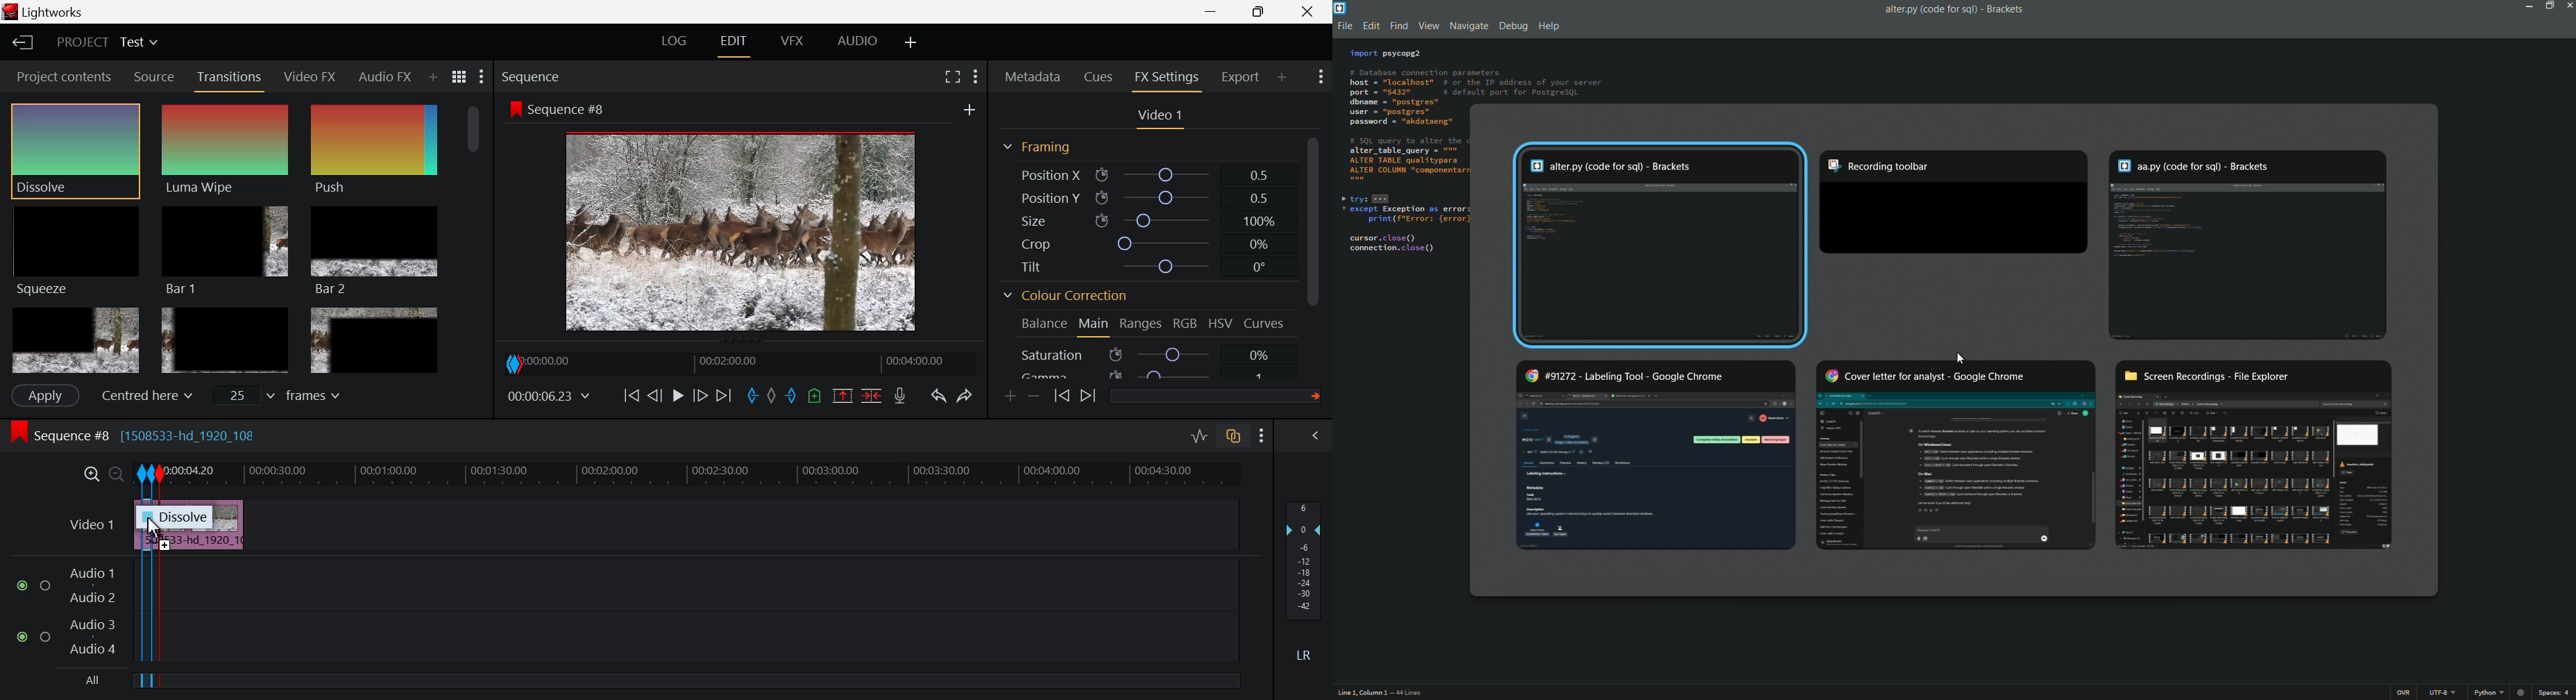 The width and height of the screenshot is (2576, 700). I want to click on Lightworks, so click(49, 12).